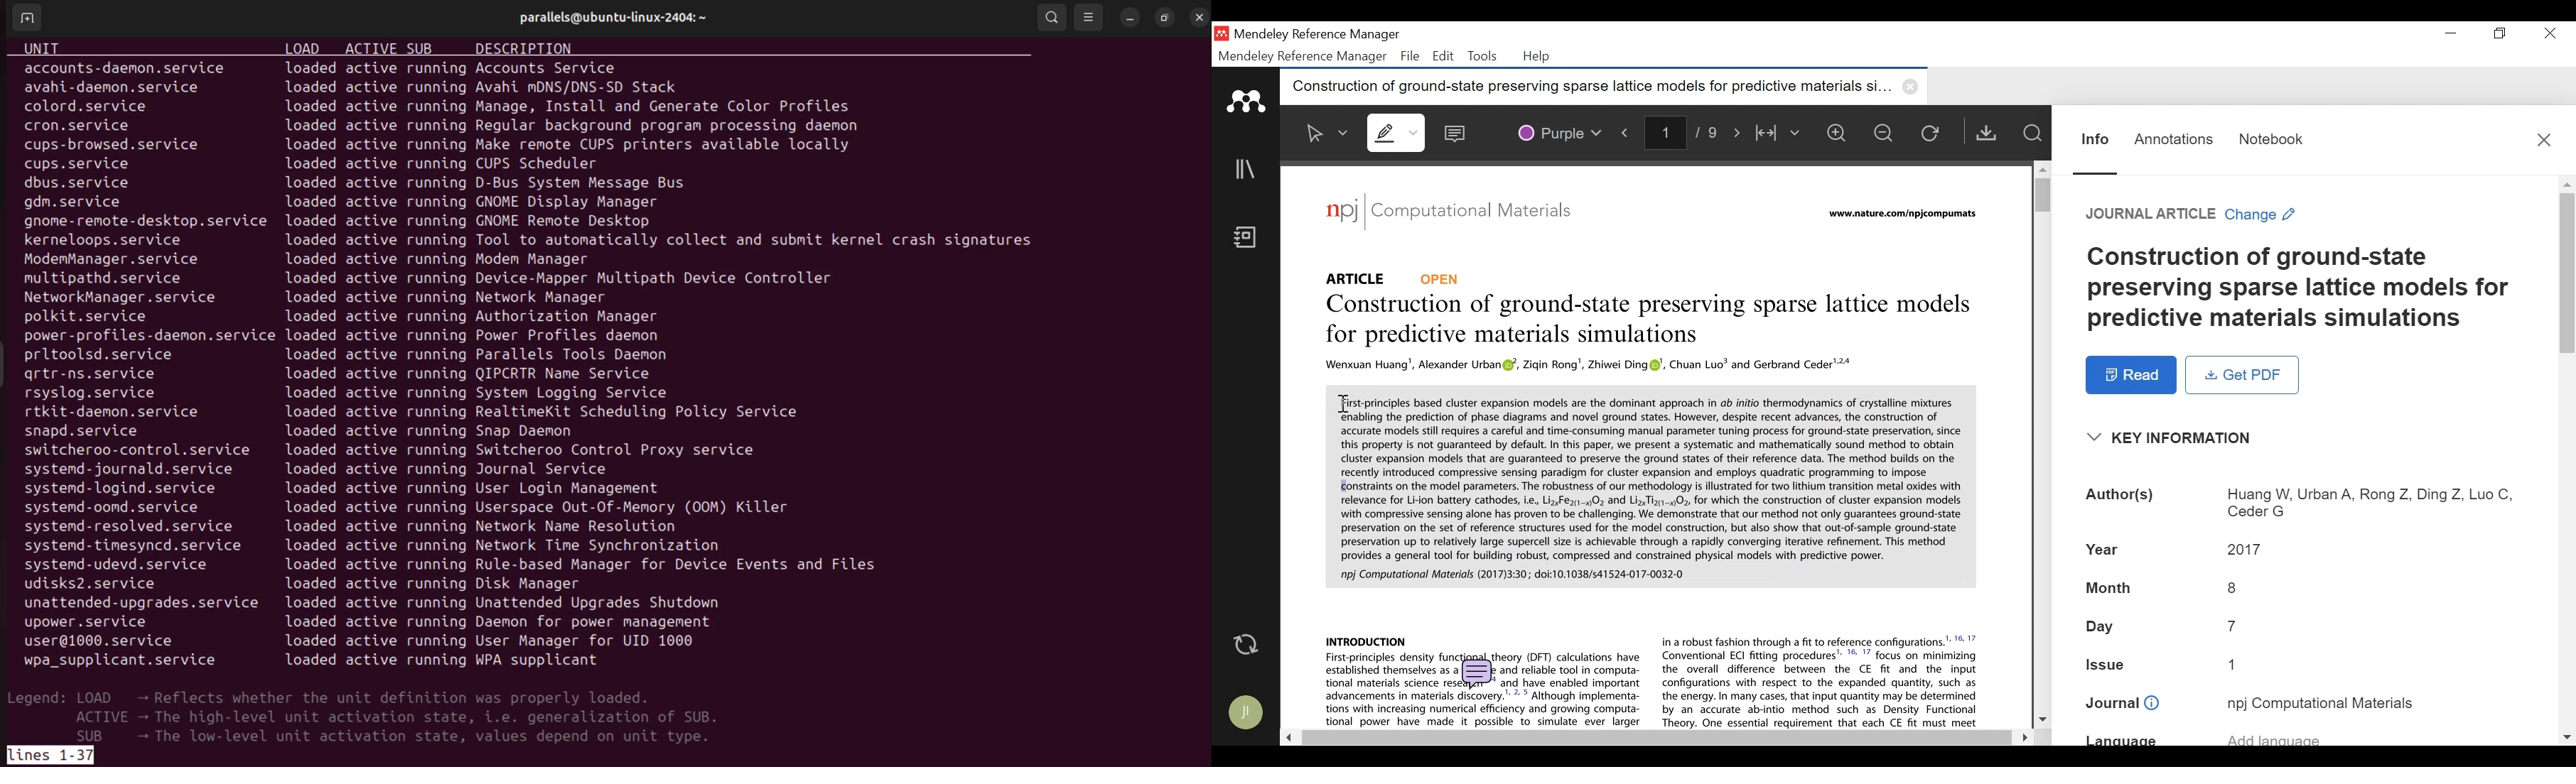 This screenshot has width=2576, height=784. Describe the element at coordinates (124, 262) in the screenshot. I see `modem manager service` at that location.